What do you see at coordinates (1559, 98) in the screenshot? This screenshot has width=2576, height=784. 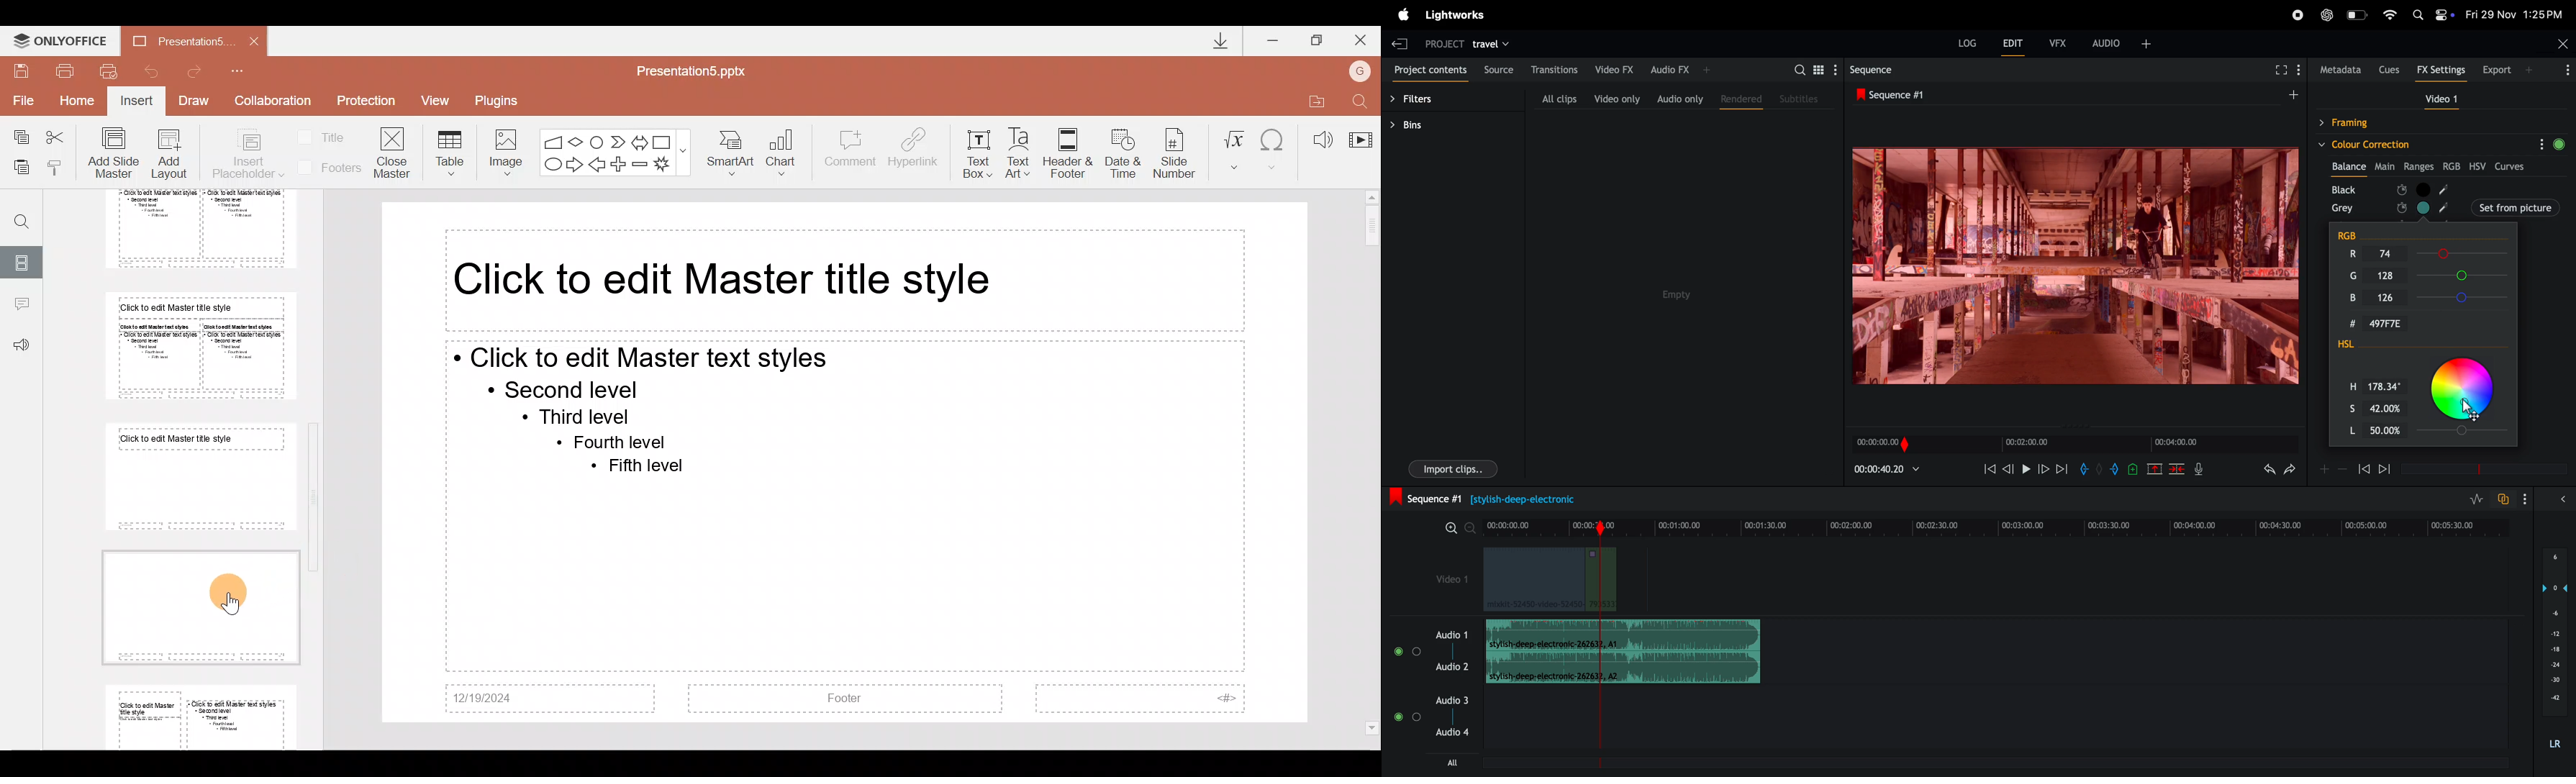 I see `all clips` at bounding box center [1559, 98].